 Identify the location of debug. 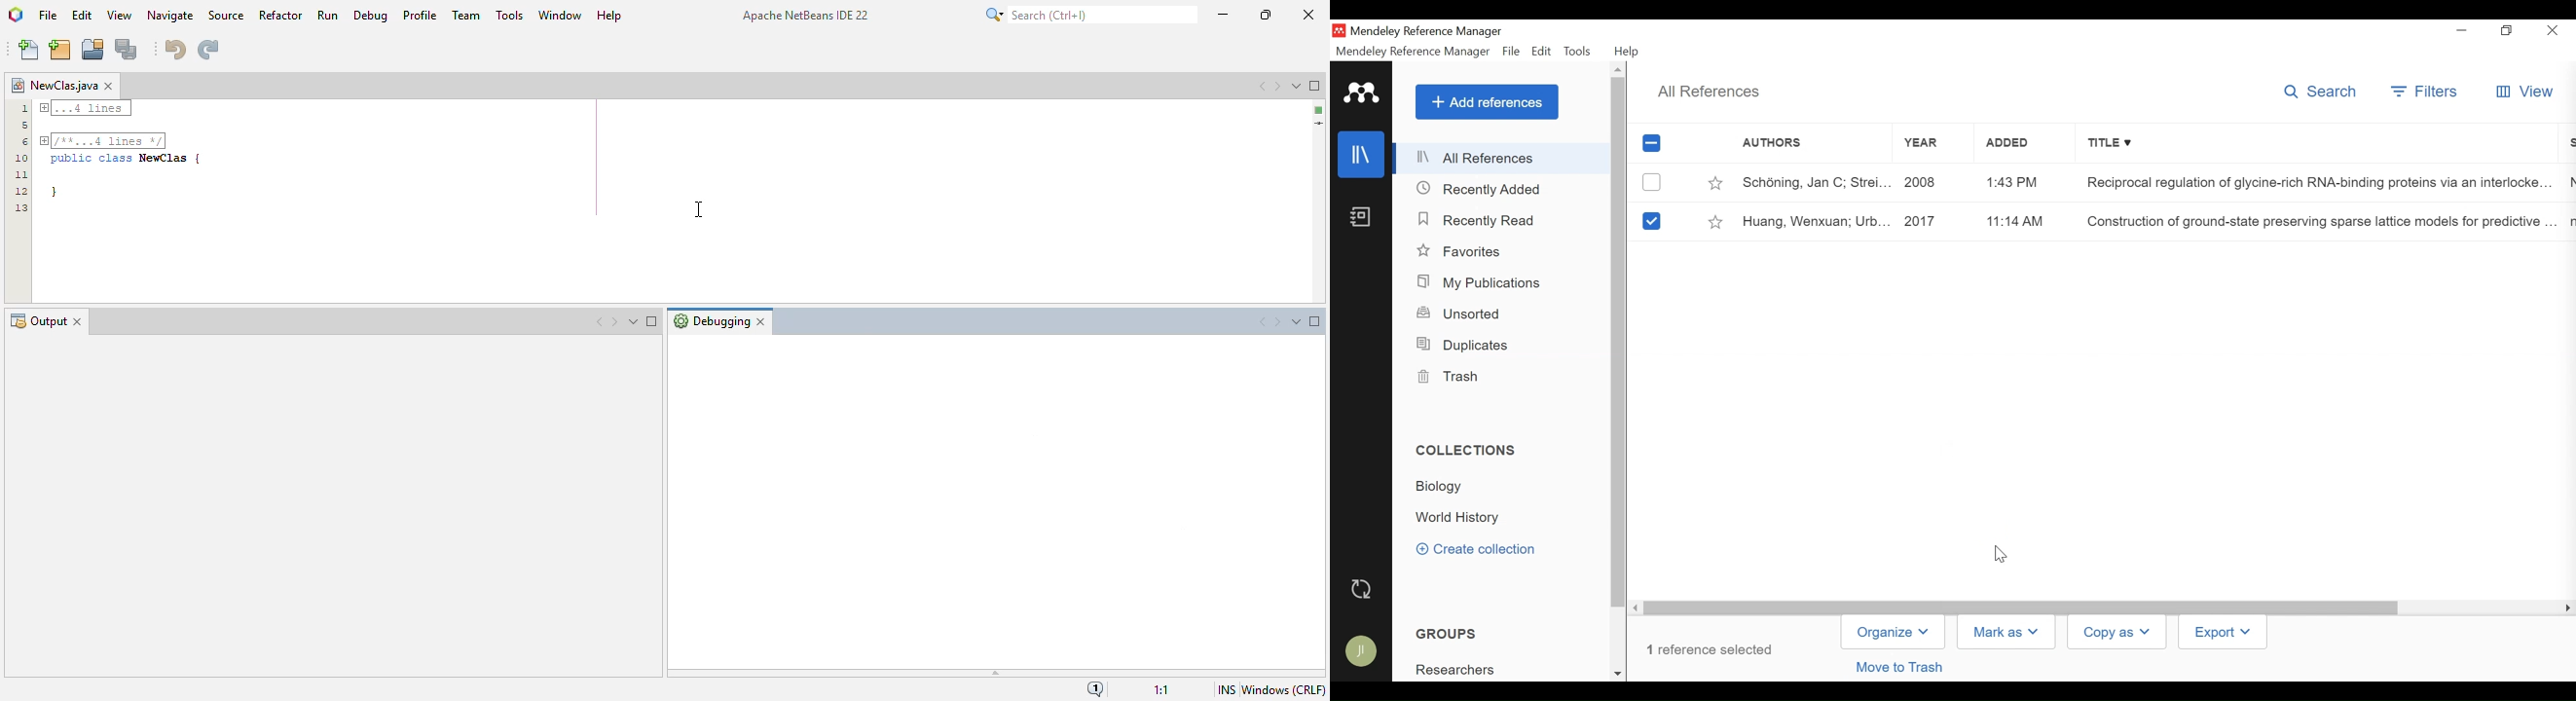
(371, 15).